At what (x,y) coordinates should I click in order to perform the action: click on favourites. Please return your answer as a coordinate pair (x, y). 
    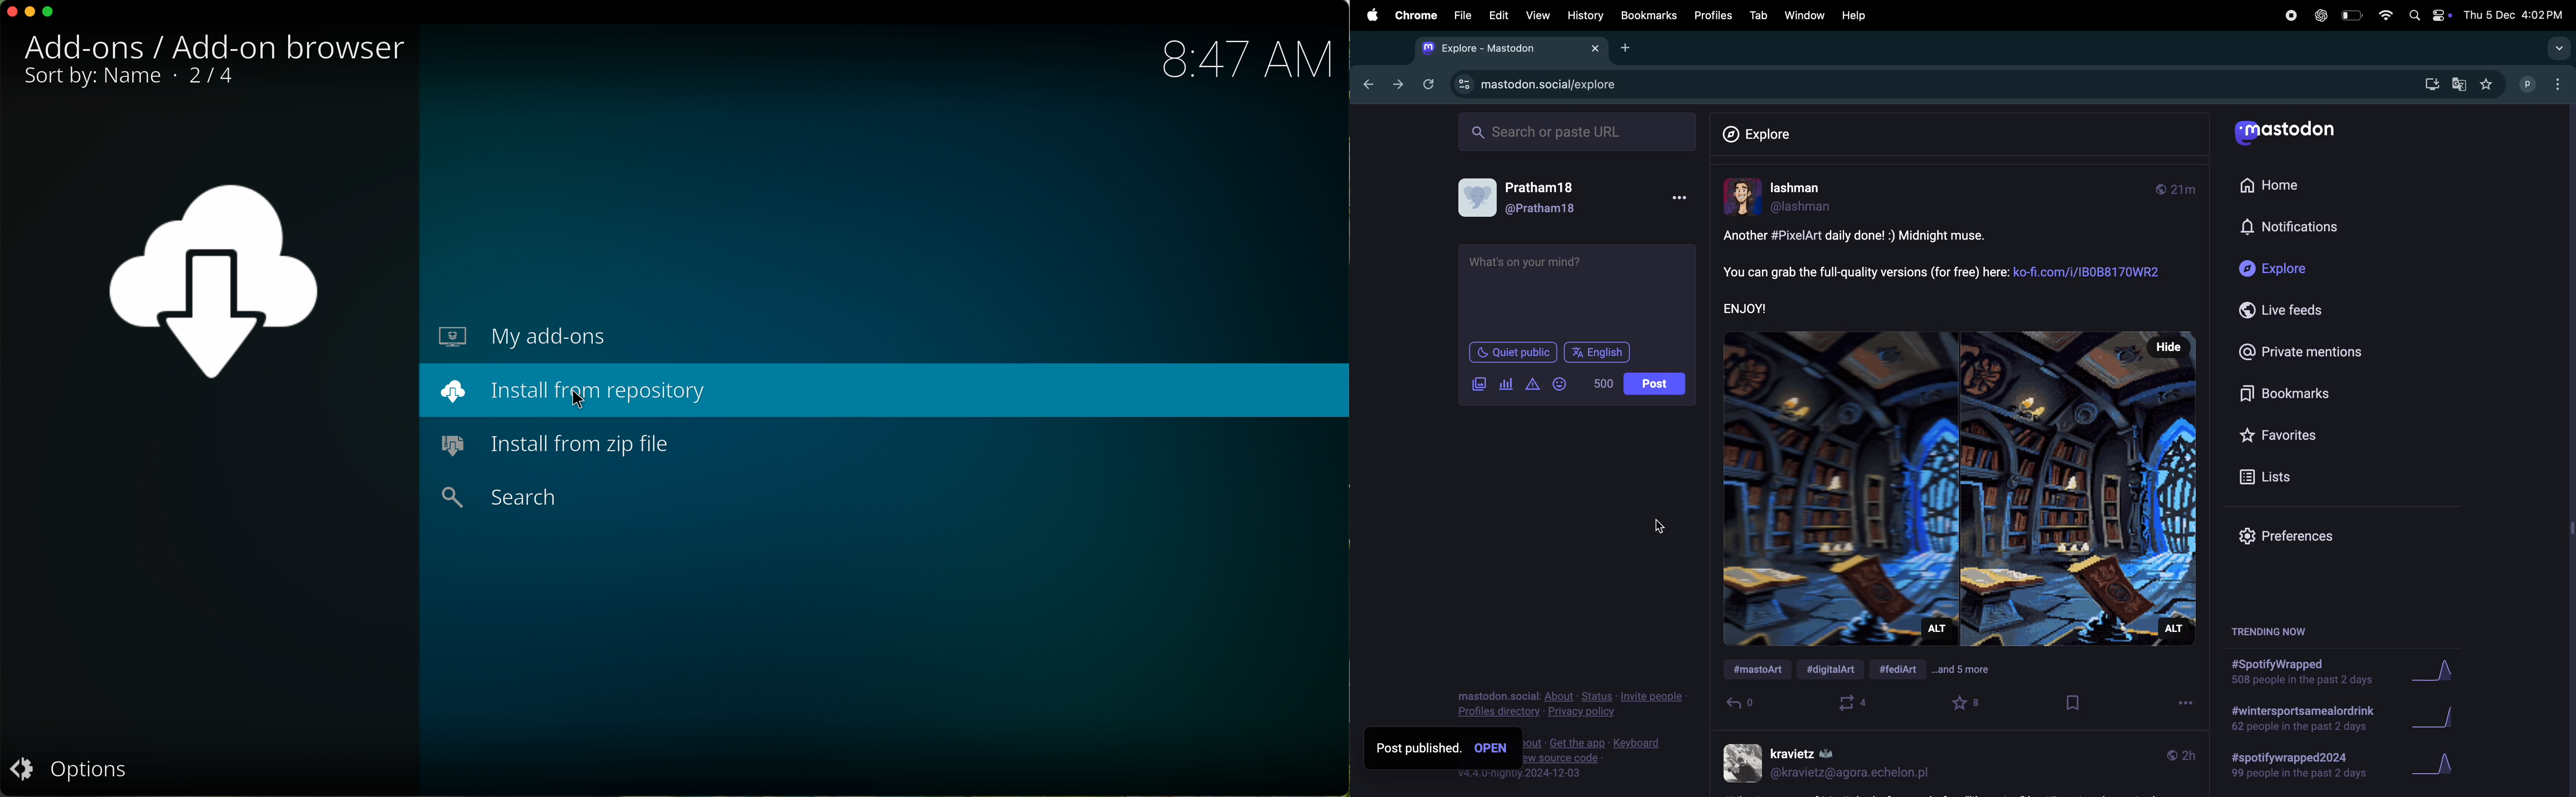
    Looking at the image, I should click on (1968, 704).